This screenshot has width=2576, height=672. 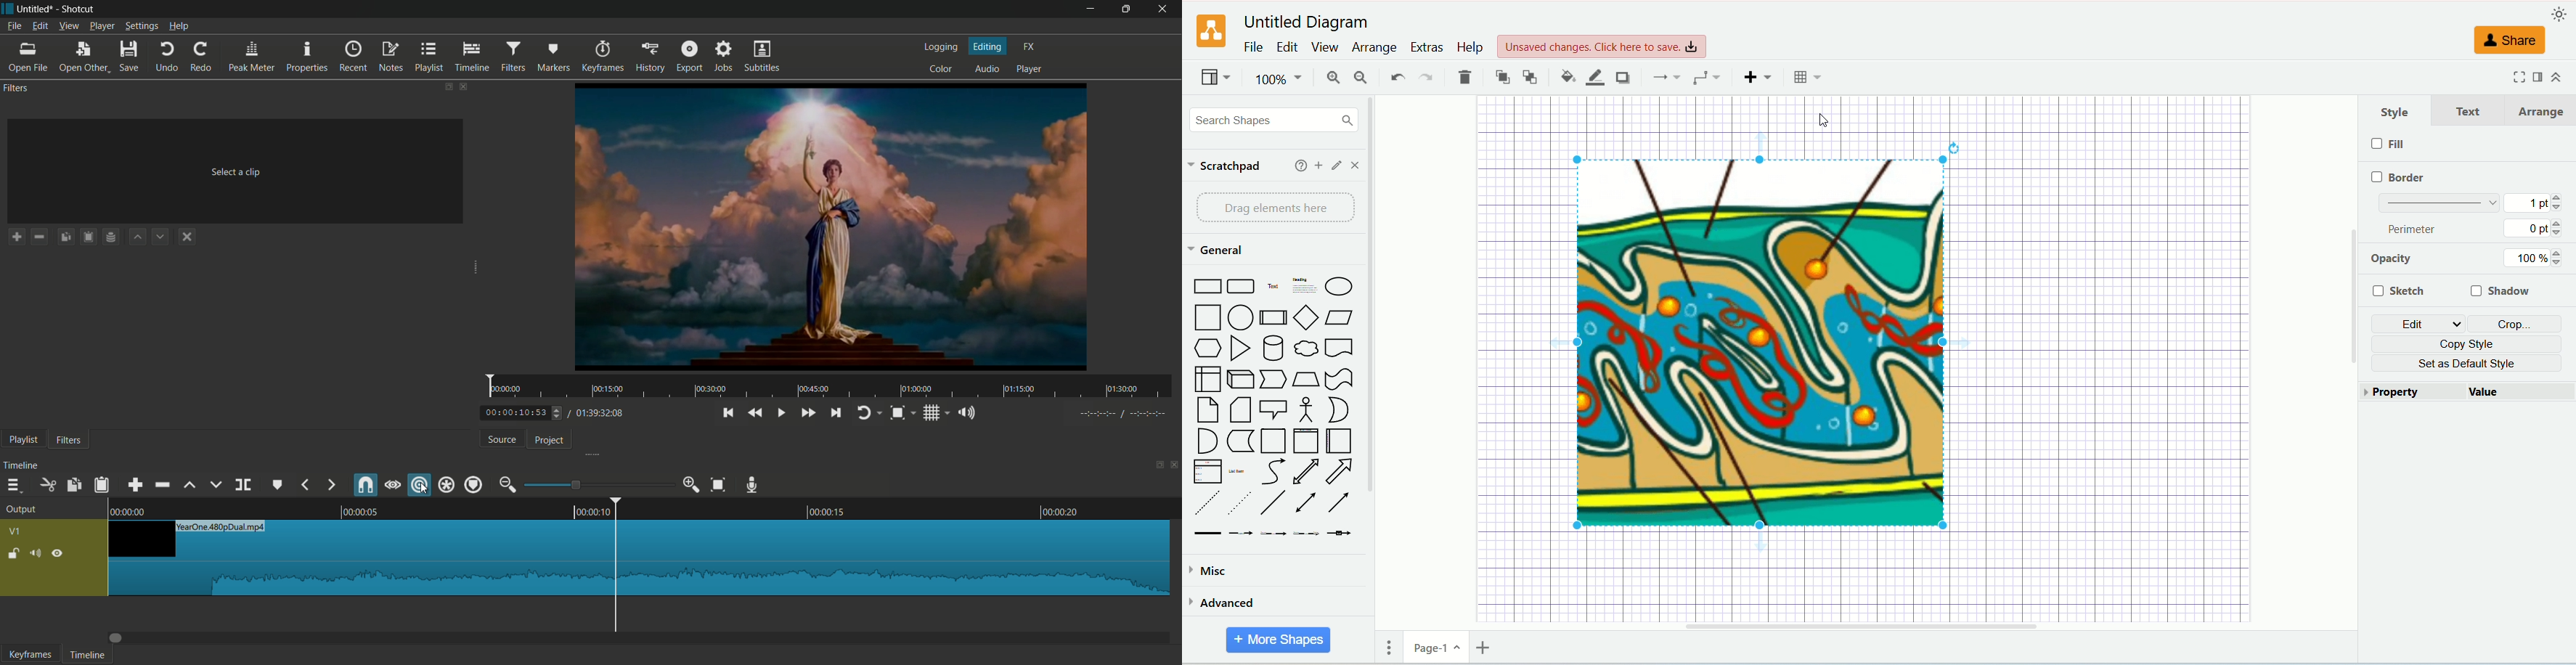 What do you see at coordinates (2500, 292) in the screenshot?
I see `shadow` at bounding box center [2500, 292].